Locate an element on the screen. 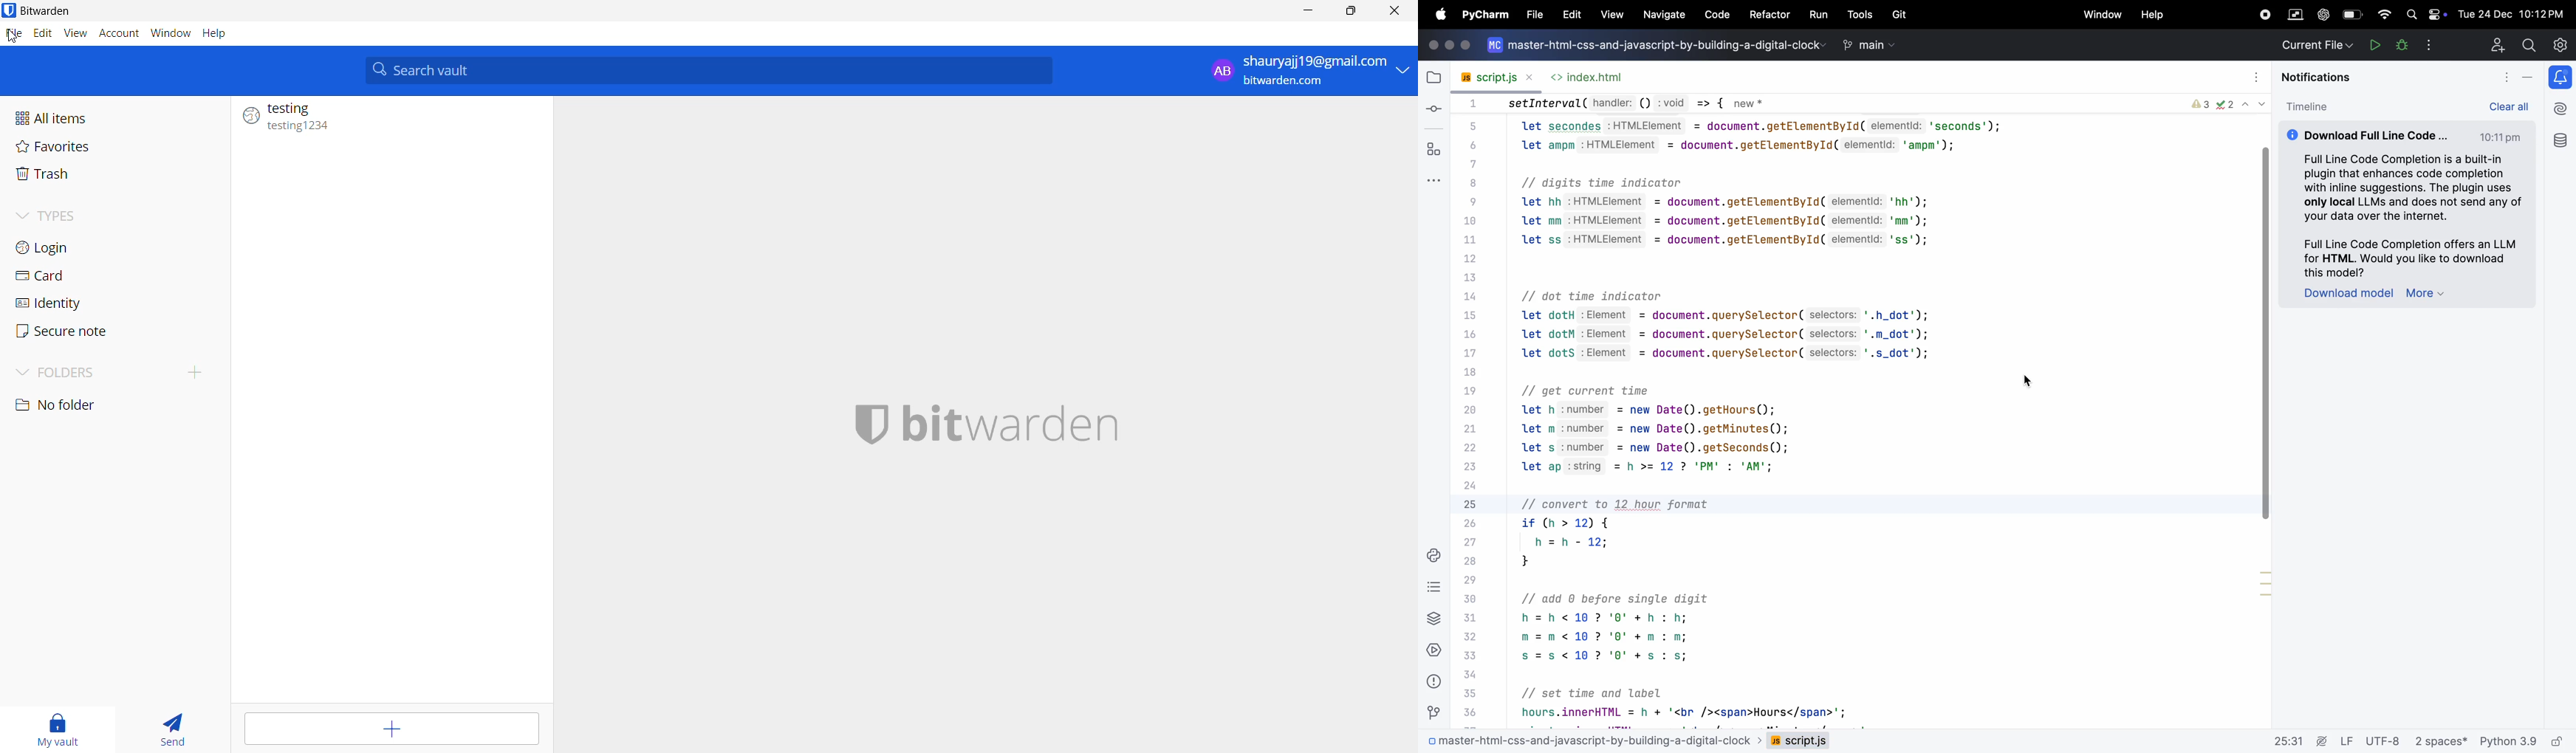 Image resolution: width=2576 pixels, height=756 pixels. index.html is located at coordinates (1593, 75).